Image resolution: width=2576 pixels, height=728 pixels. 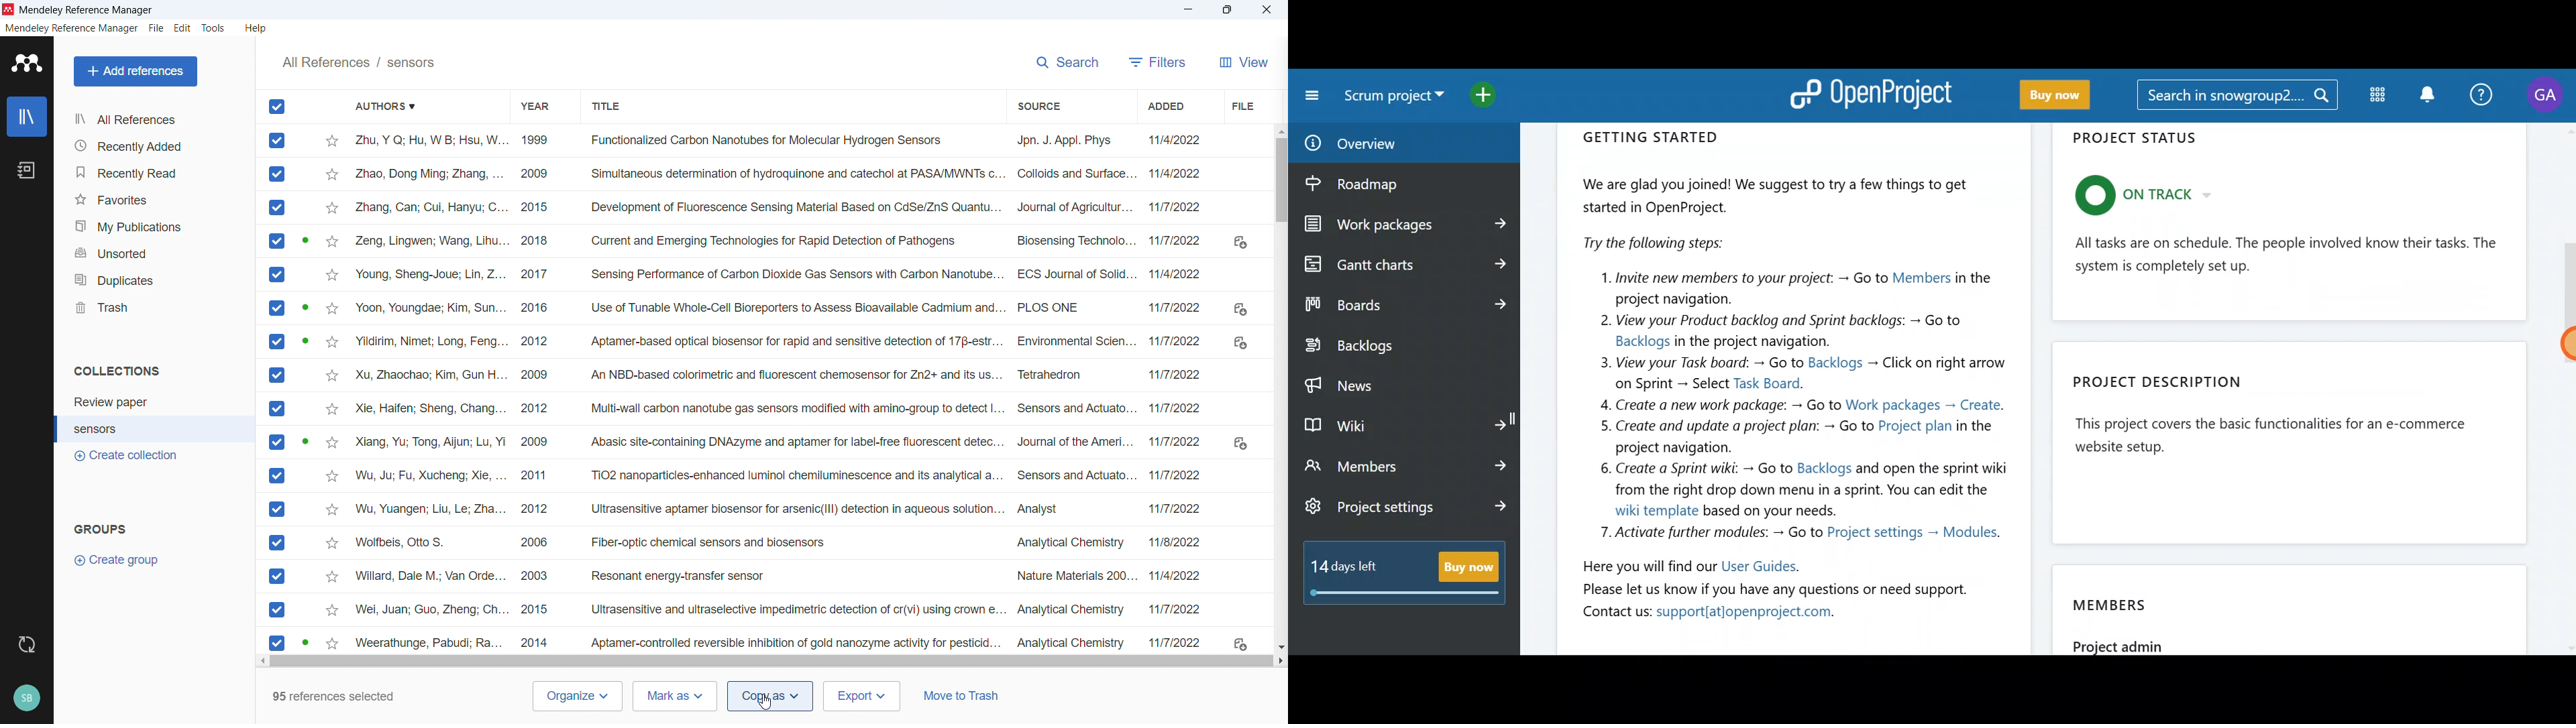 What do you see at coordinates (384, 107) in the screenshot?
I see `Sort by authors ` at bounding box center [384, 107].